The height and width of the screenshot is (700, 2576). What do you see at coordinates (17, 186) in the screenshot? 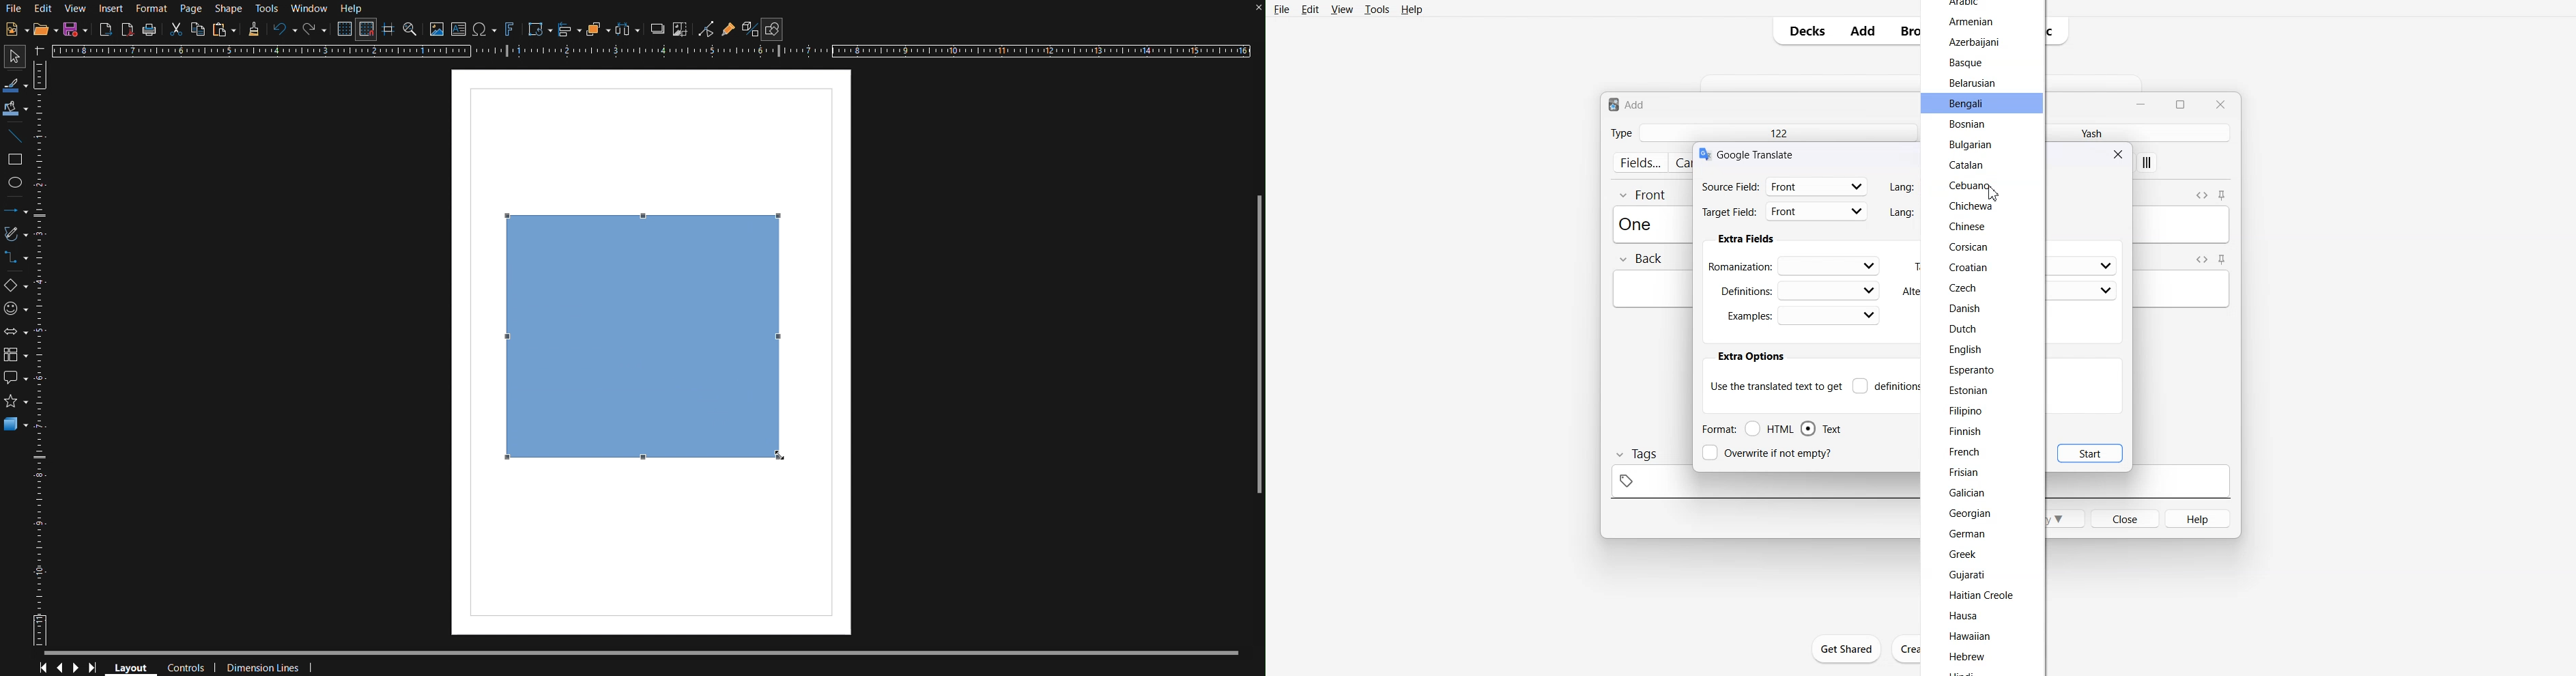
I see `Ellipse` at bounding box center [17, 186].